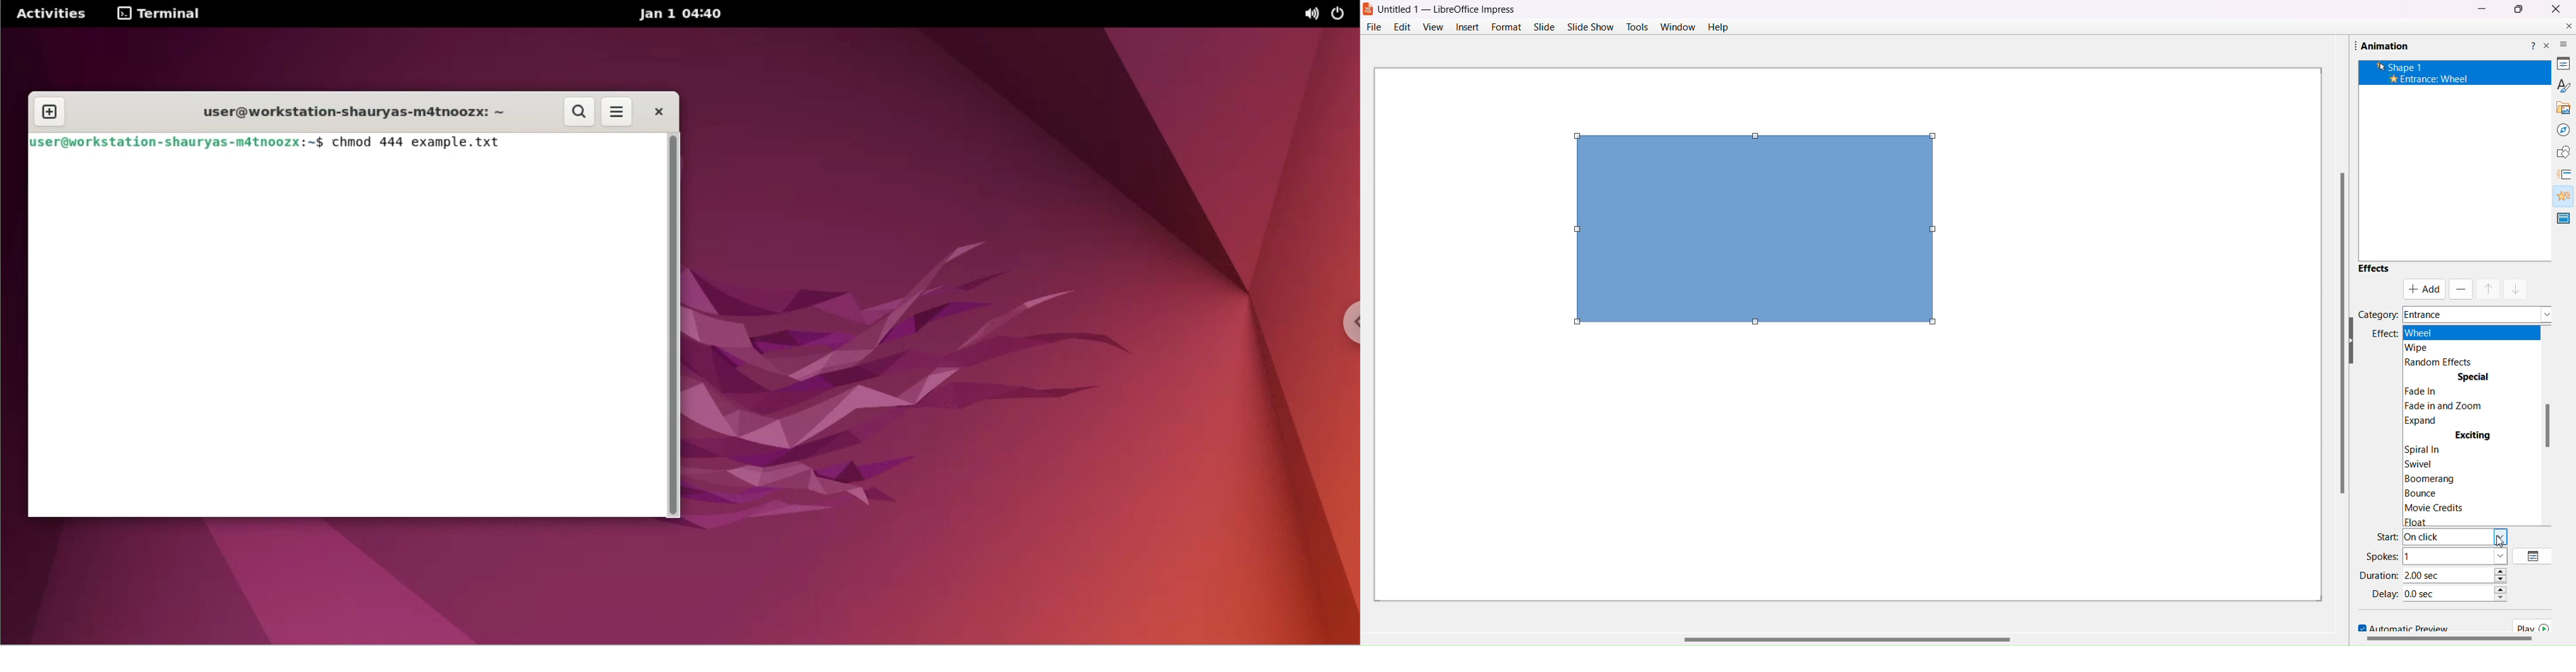  I want to click on Slide Show, so click(1591, 25).